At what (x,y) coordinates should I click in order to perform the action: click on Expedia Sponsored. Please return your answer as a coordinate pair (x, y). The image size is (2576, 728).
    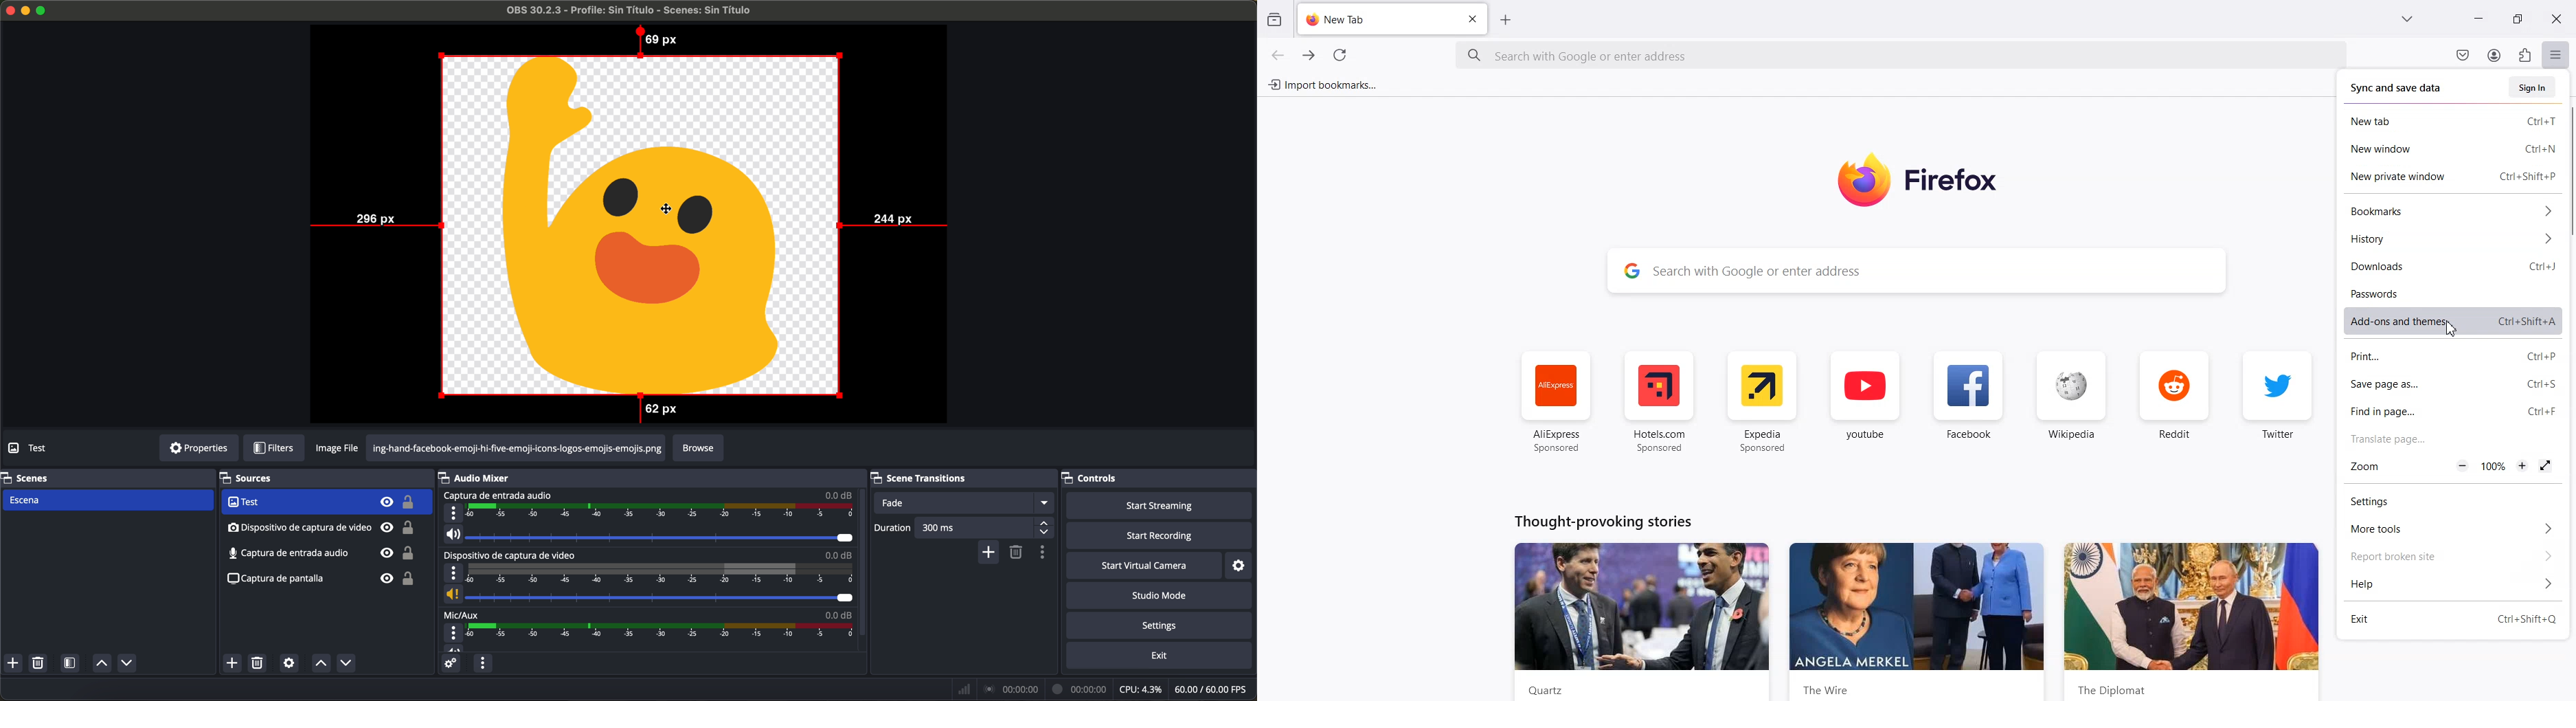
    Looking at the image, I should click on (1763, 401).